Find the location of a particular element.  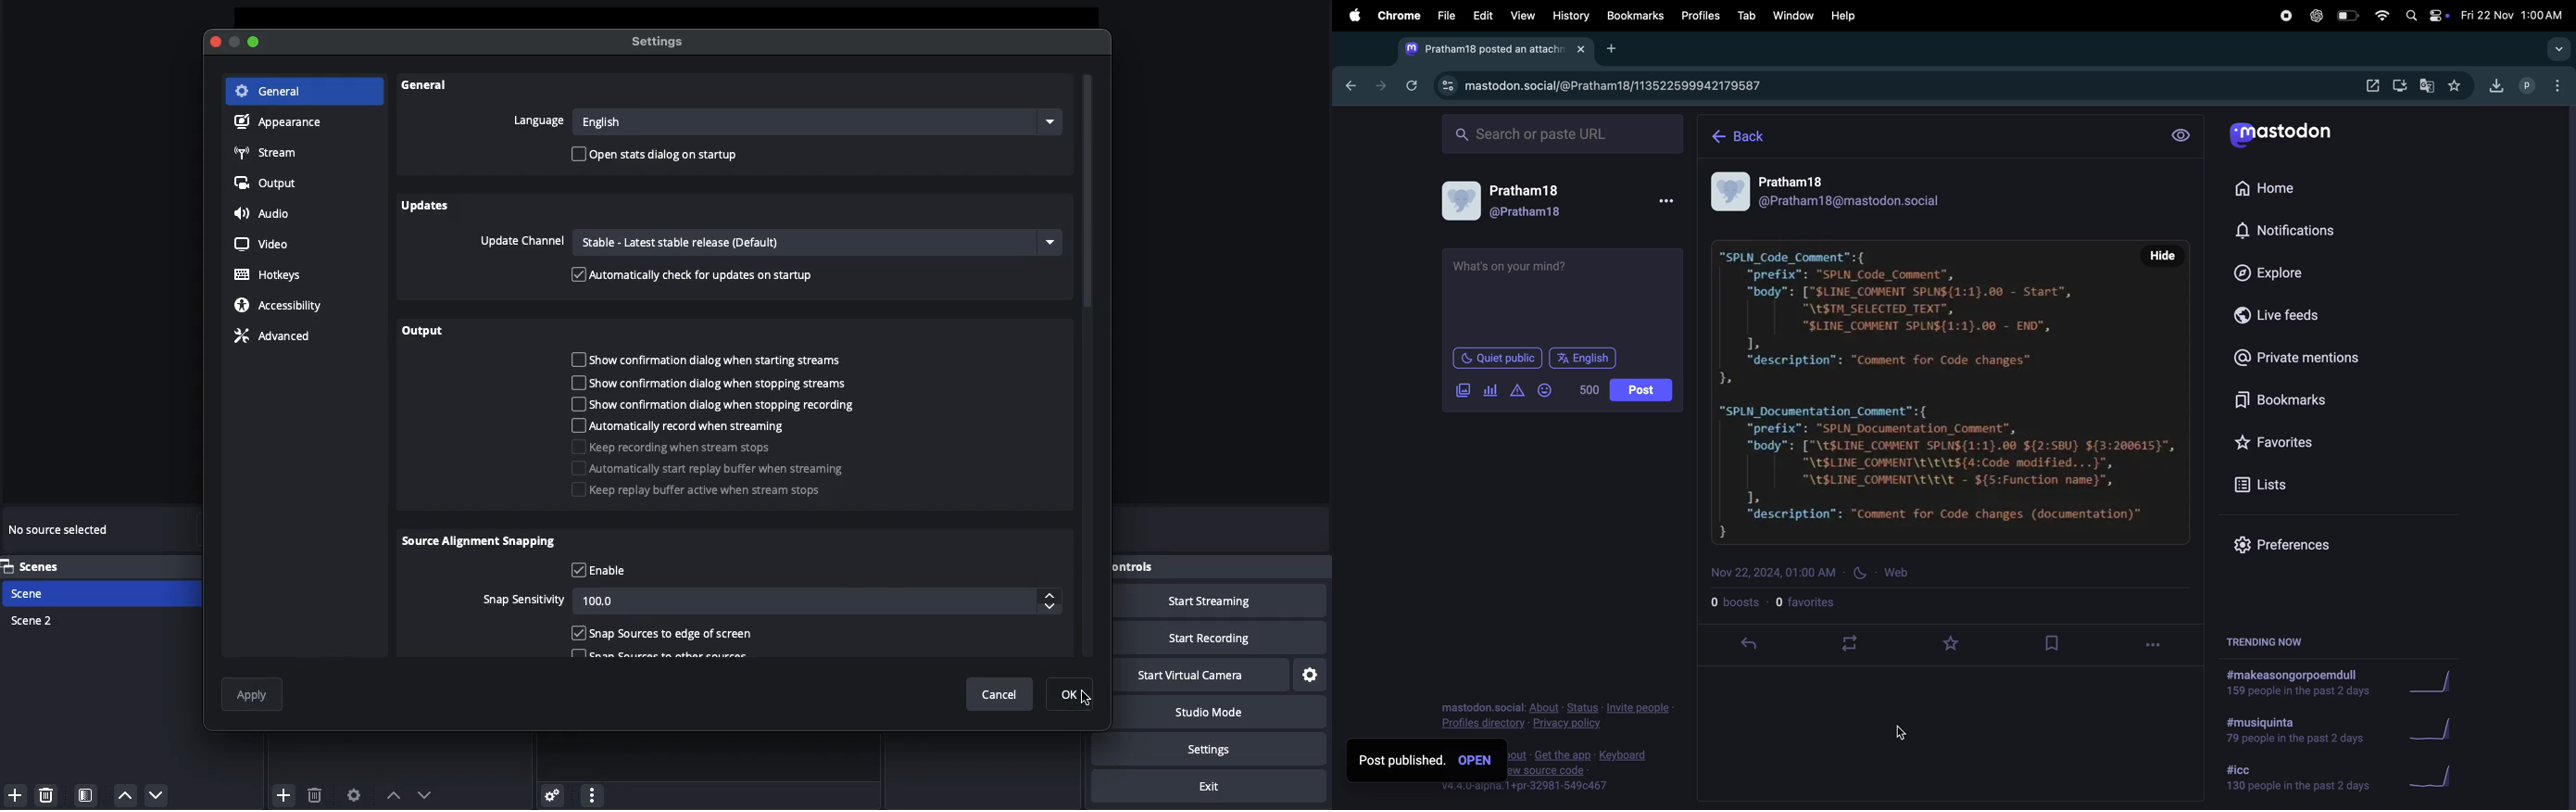

Source alignment snapping  is located at coordinates (481, 543).